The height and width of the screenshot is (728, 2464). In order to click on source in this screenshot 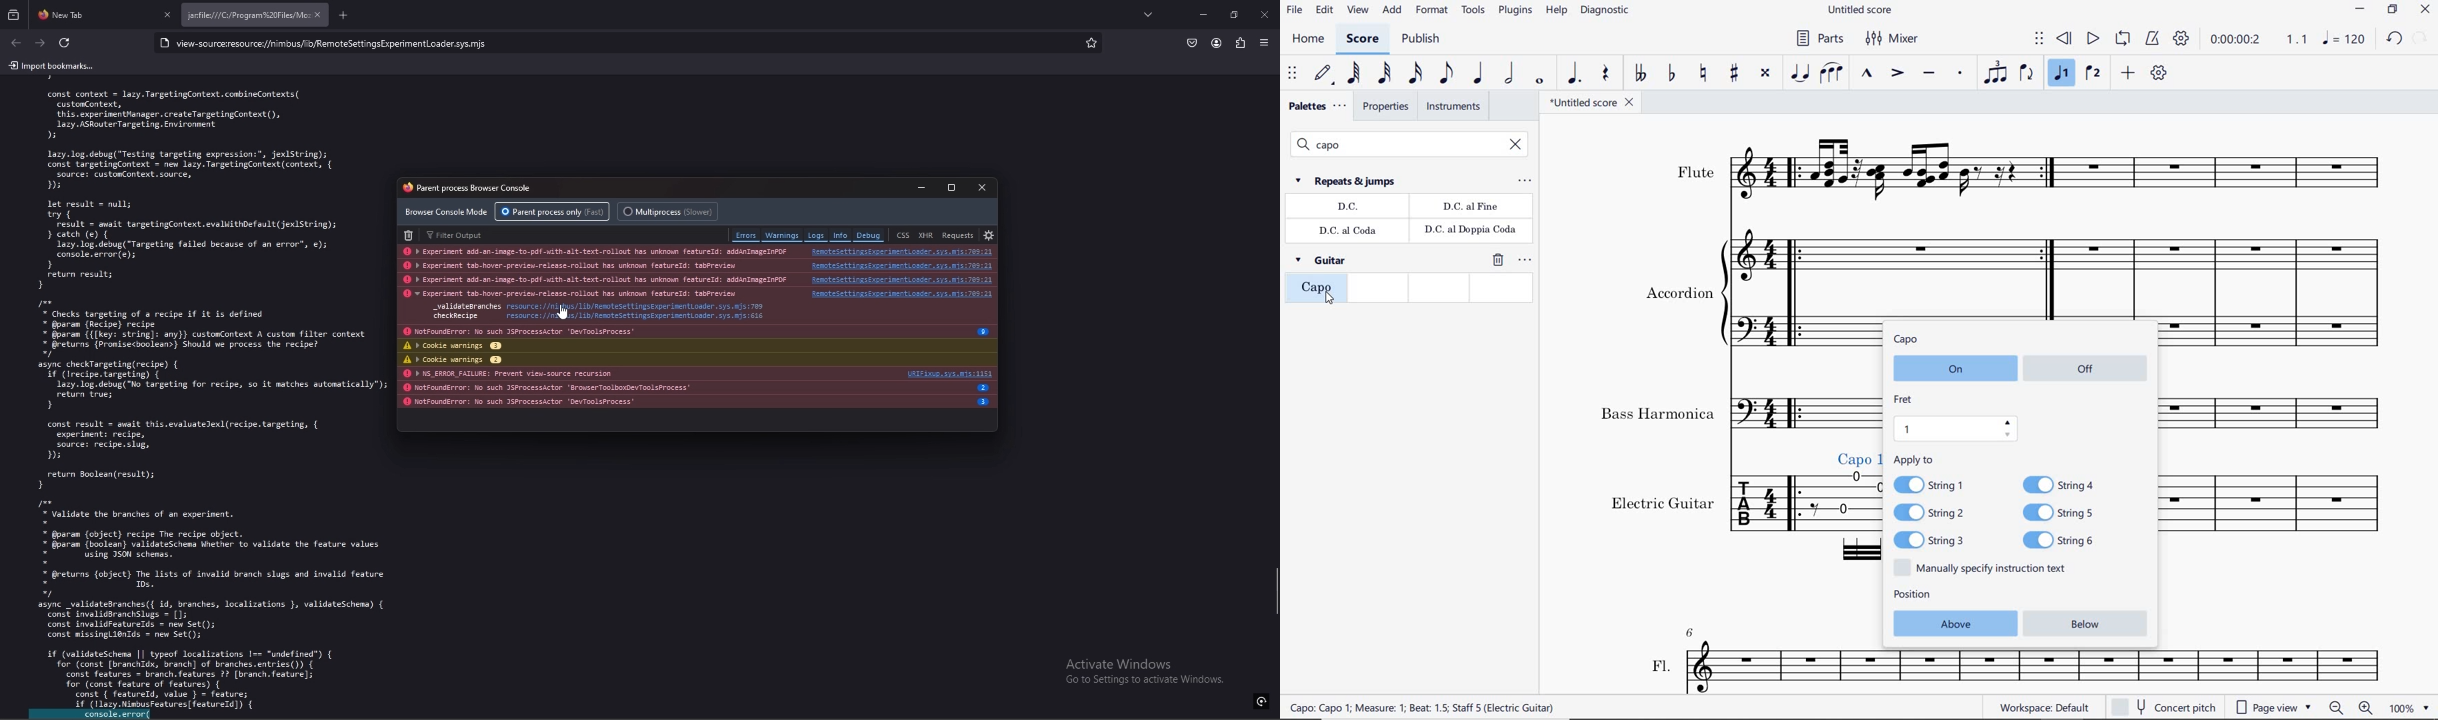, I will do `click(902, 265)`.